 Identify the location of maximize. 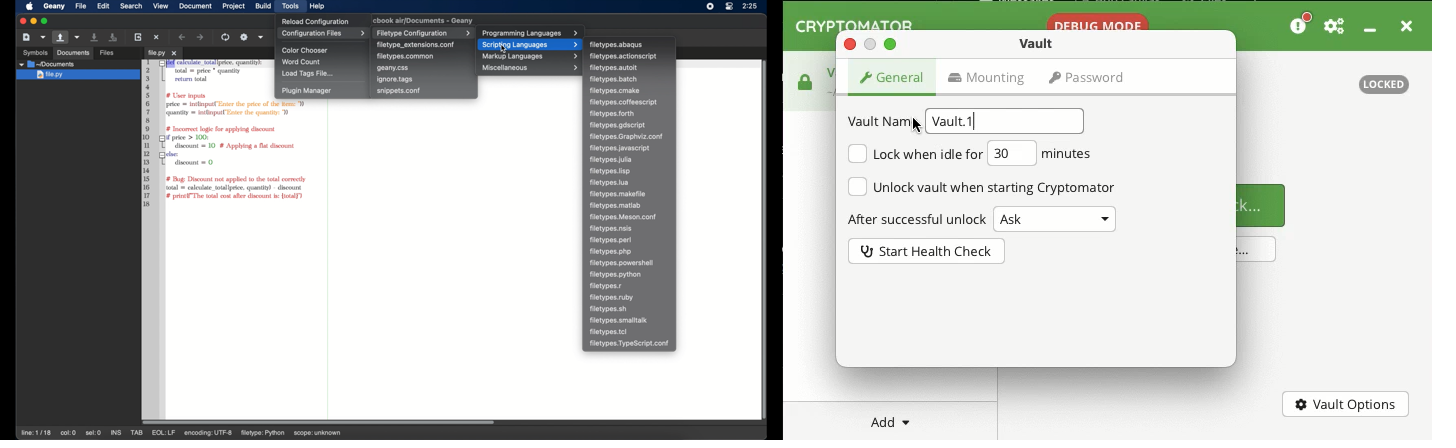
(45, 21).